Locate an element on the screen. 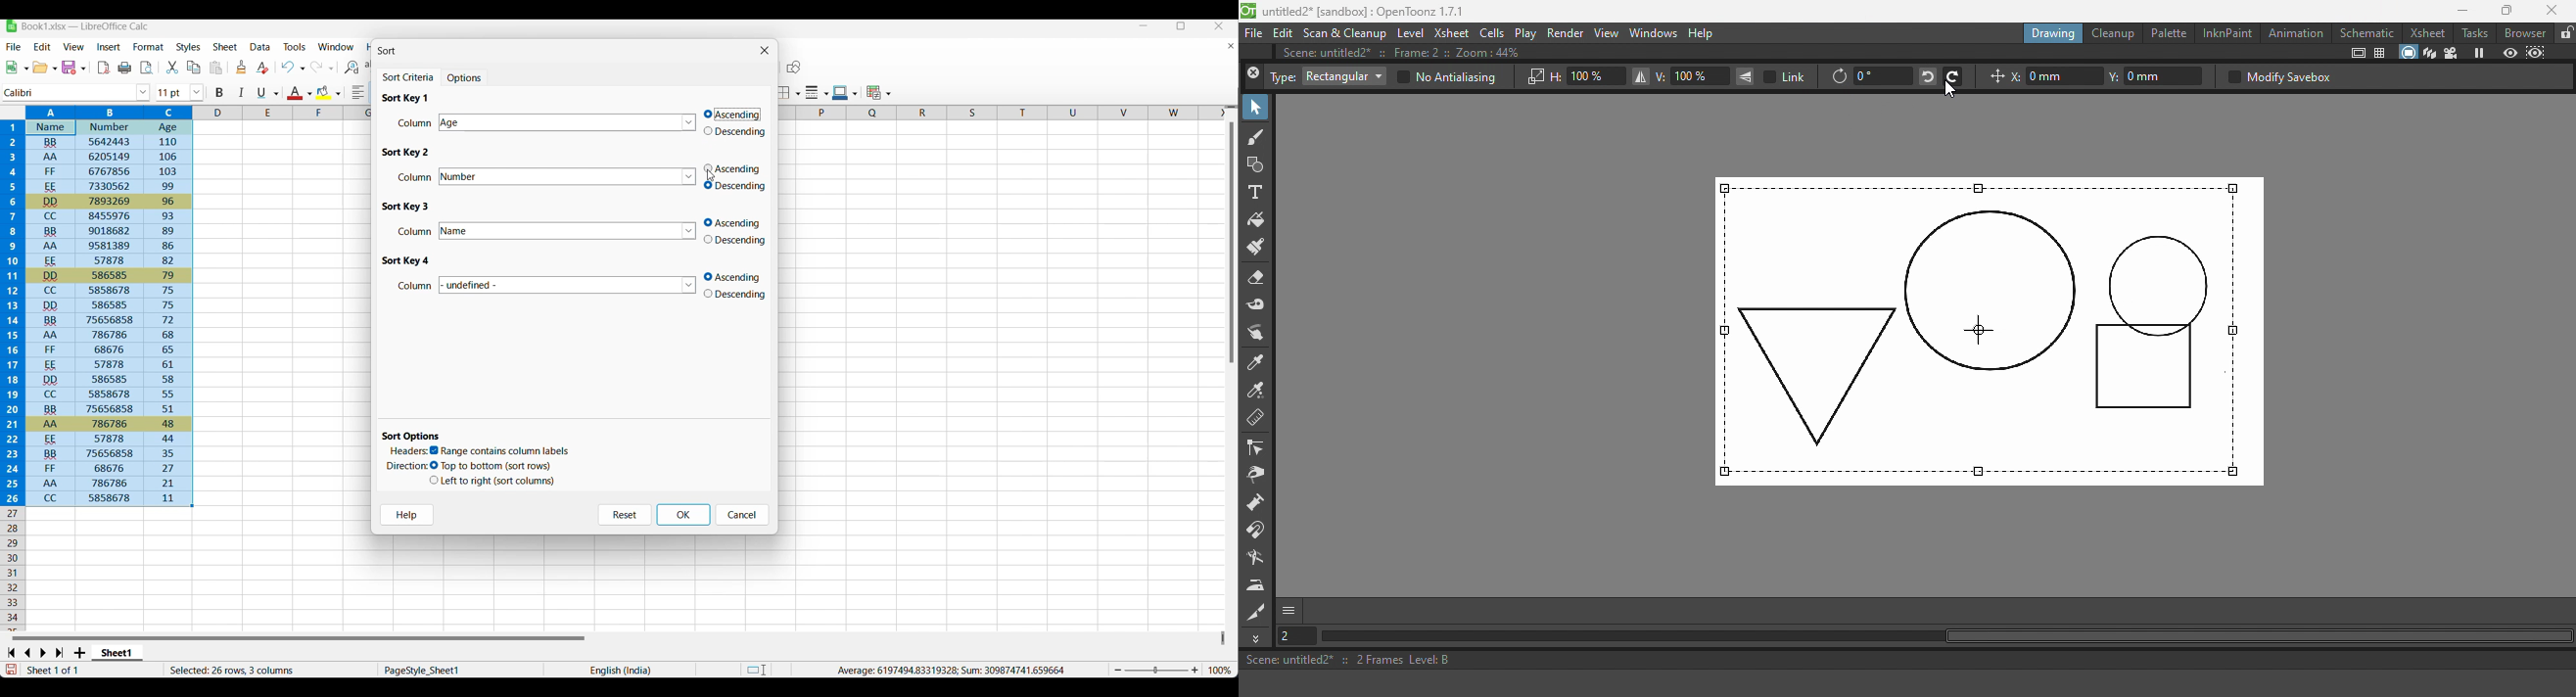 Image resolution: width=2576 pixels, height=700 pixels. Camera stand view is located at coordinates (2407, 52).